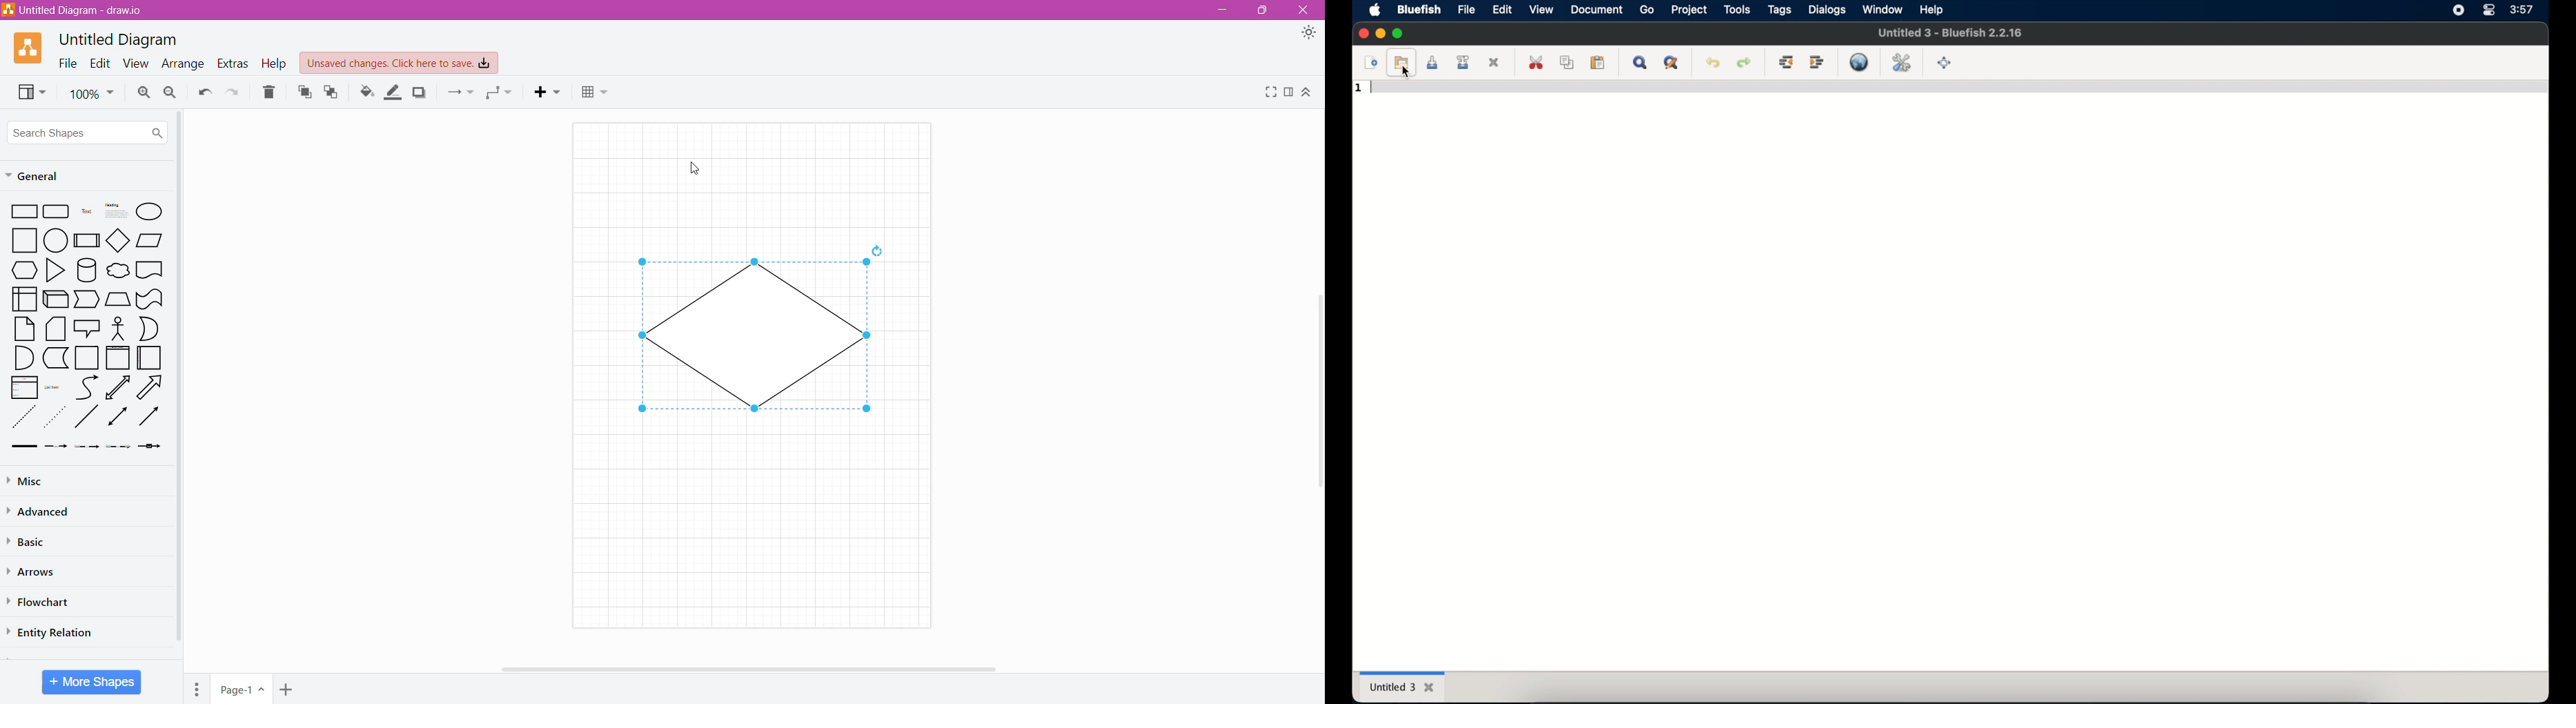  What do you see at coordinates (117, 329) in the screenshot?
I see `Actor` at bounding box center [117, 329].